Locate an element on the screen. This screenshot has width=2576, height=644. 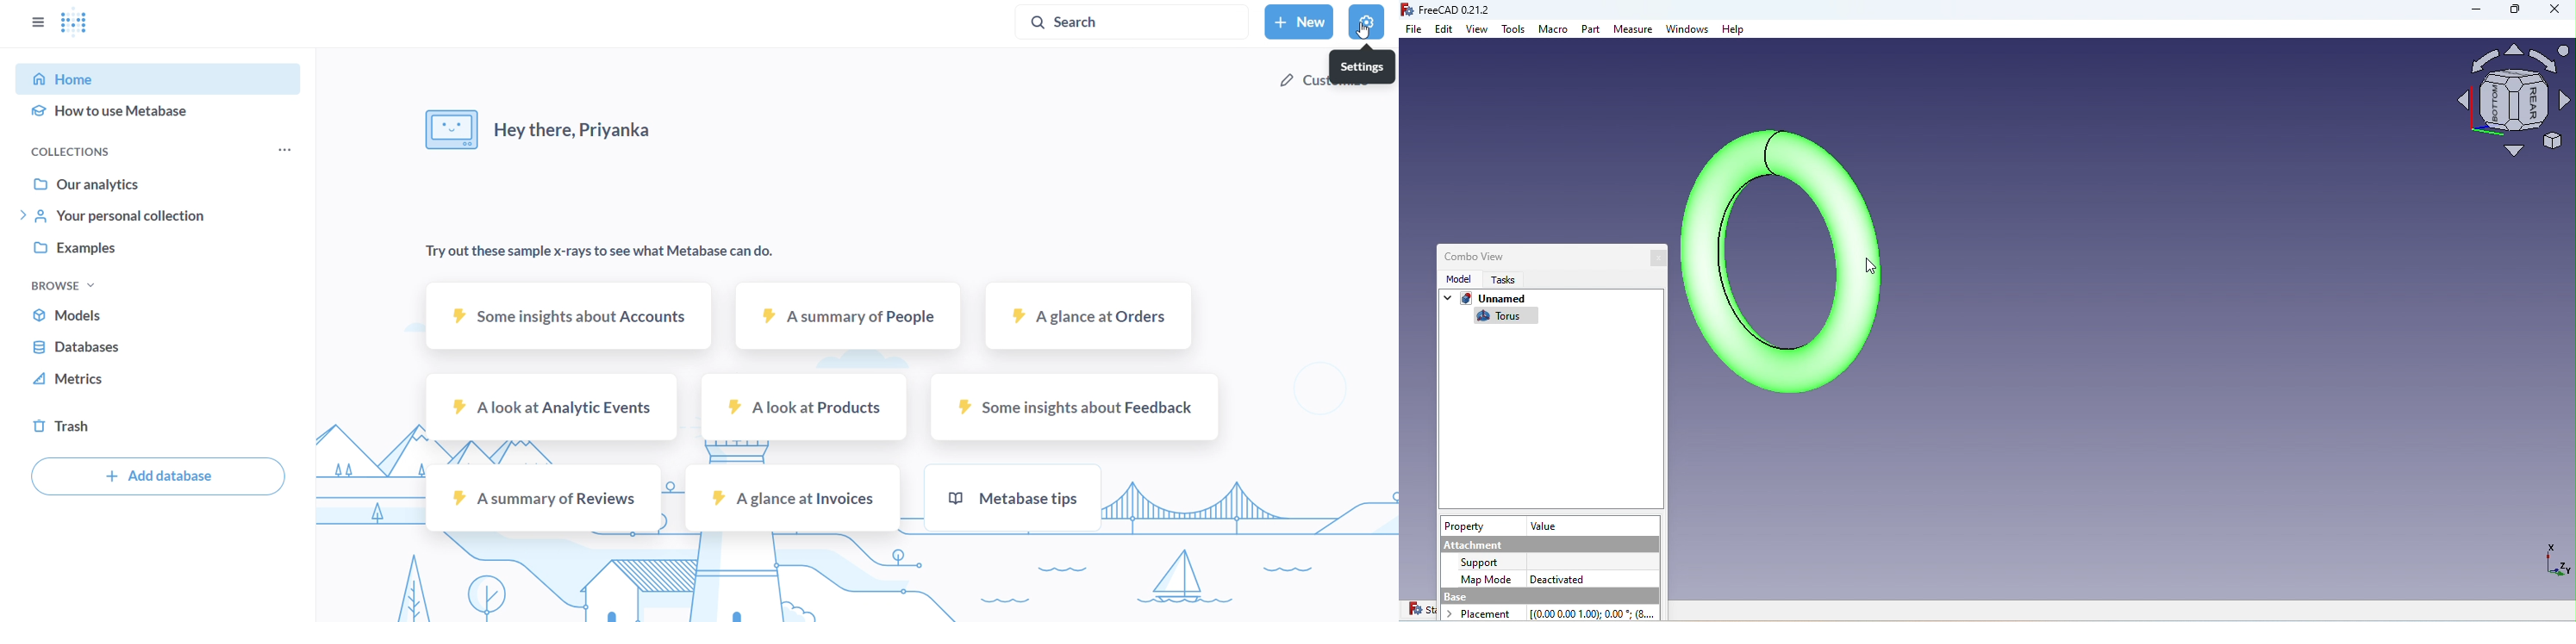
Torus is located at coordinates (1503, 317).